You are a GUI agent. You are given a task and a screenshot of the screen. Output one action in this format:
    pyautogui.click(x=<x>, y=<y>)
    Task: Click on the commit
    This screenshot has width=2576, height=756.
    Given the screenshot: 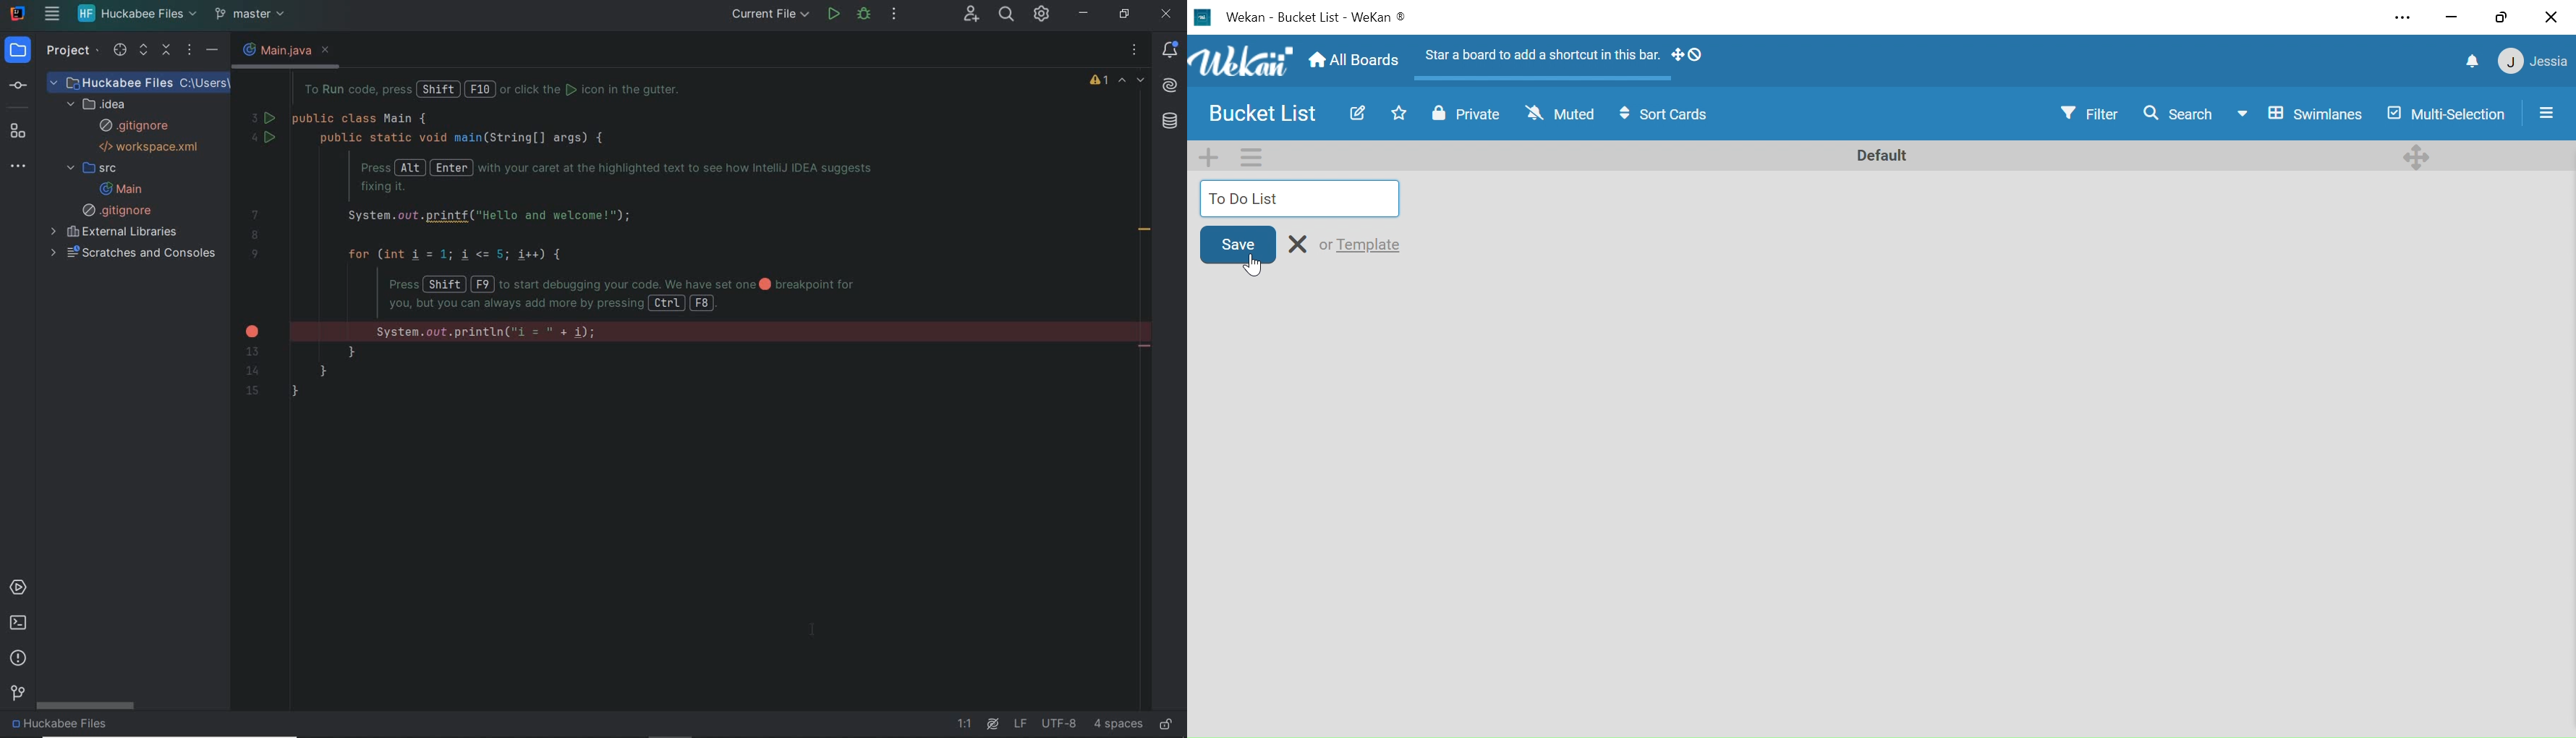 What is the action you would take?
    pyautogui.click(x=25, y=85)
    